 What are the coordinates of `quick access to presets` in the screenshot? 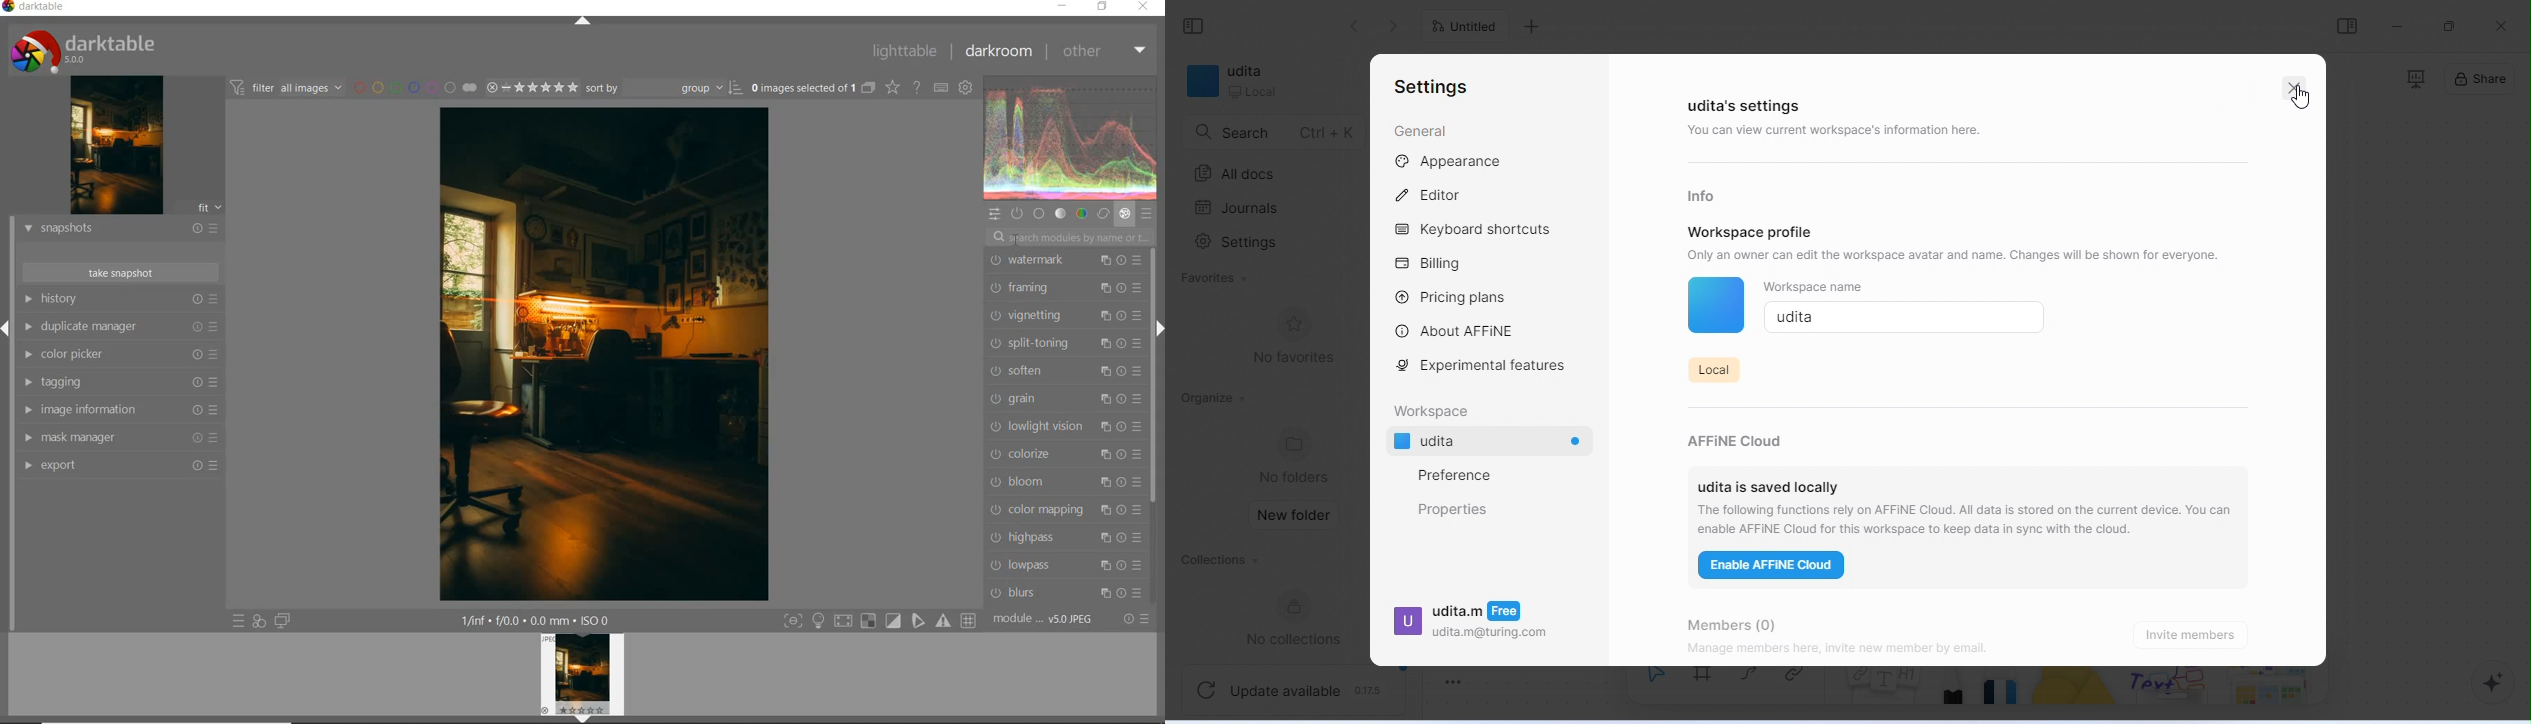 It's located at (239, 620).